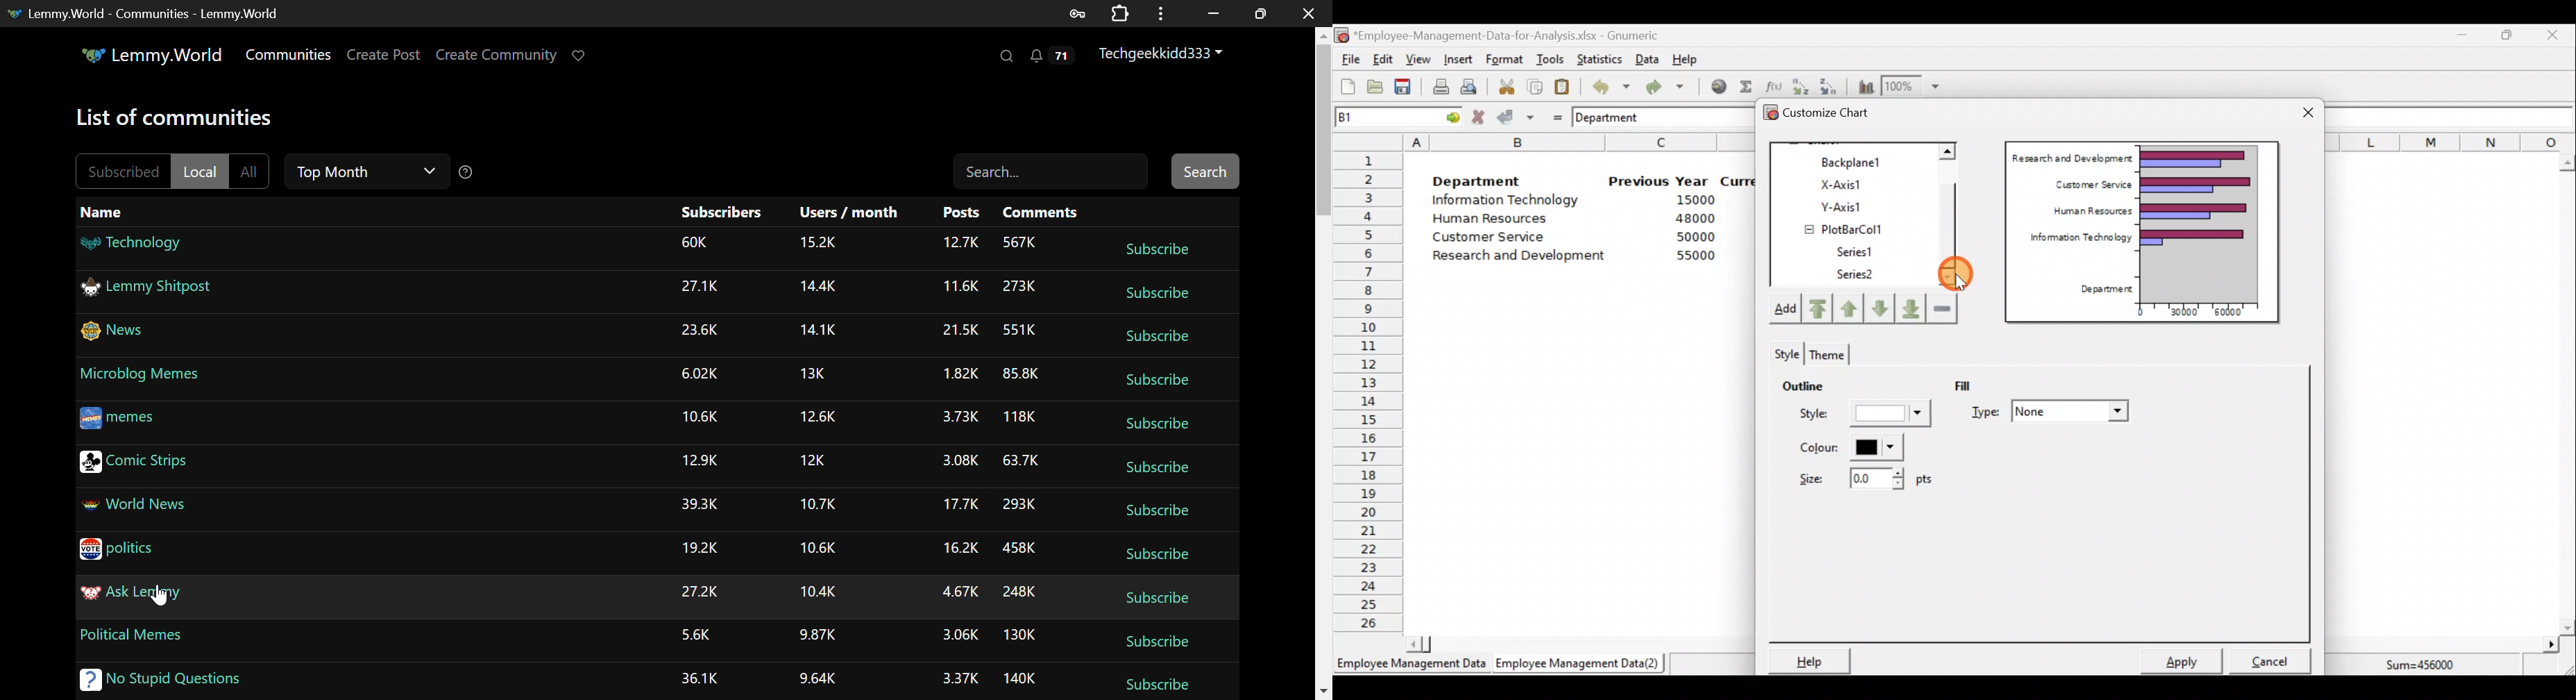 The image size is (2576, 700). What do you see at coordinates (1410, 668) in the screenshot?
I see `Employee Management Data` at bounding box center [1410, 668].